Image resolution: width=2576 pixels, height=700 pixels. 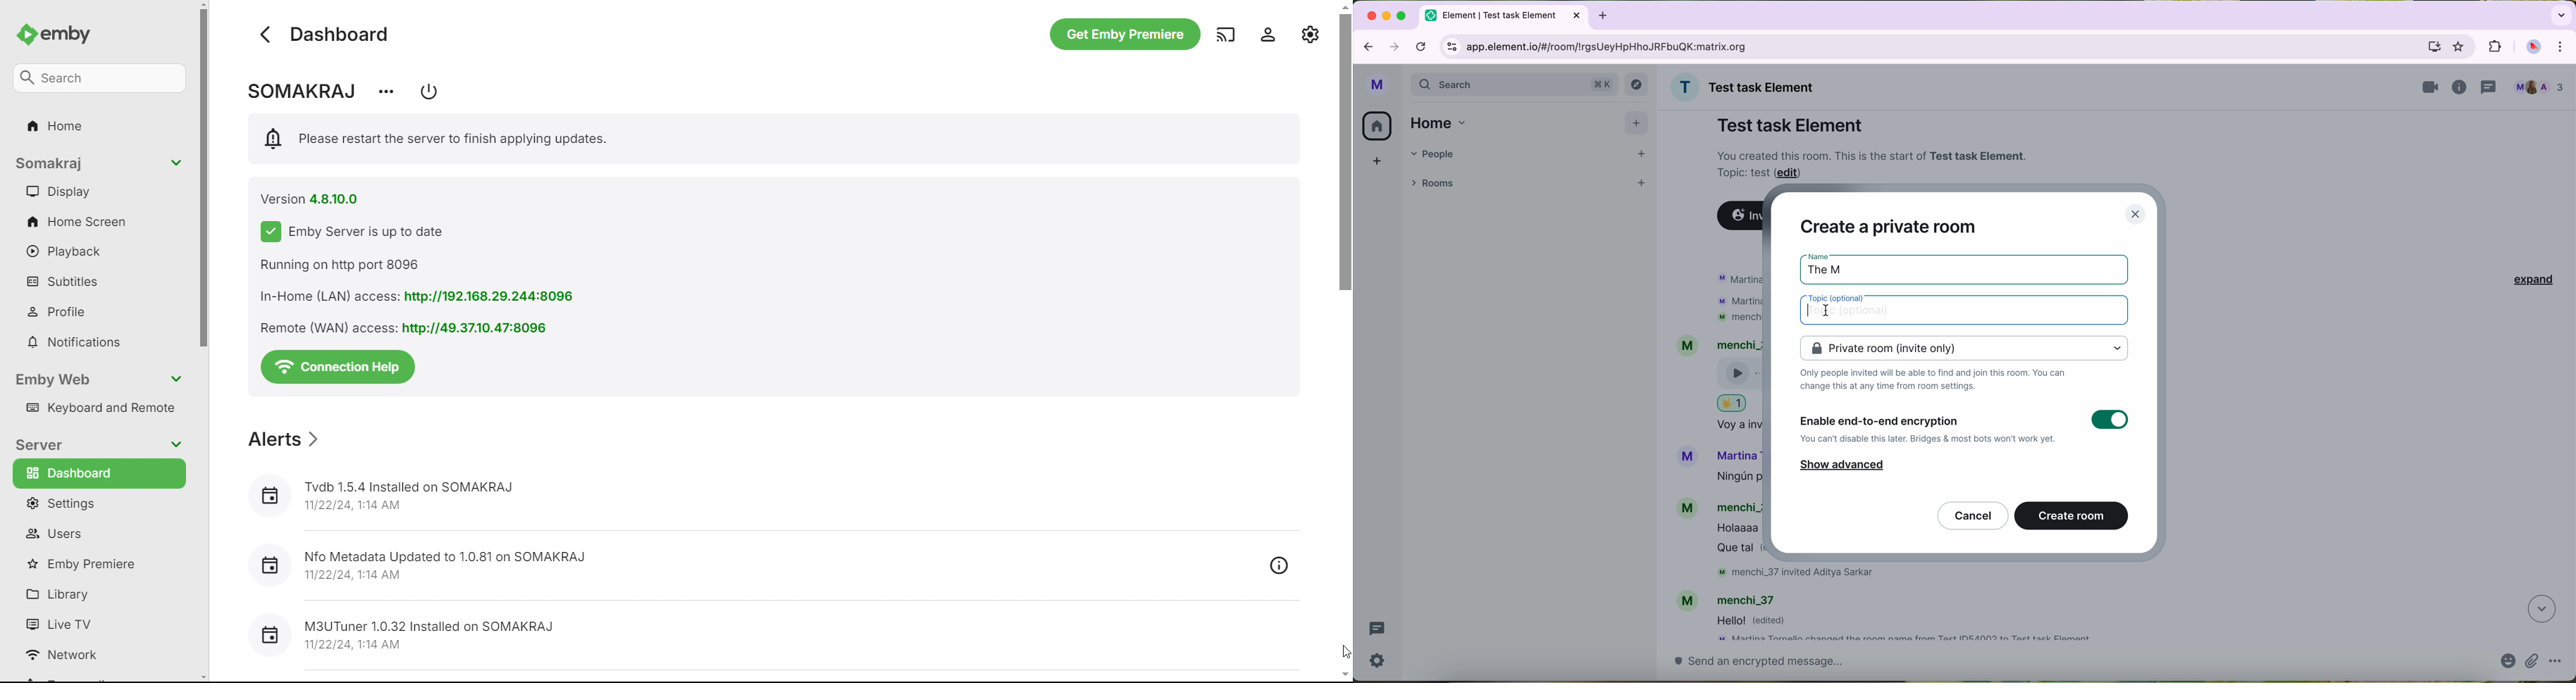 What do you see at coordinates (1422, 46) in the screenshot?
I see `refresh page` at bounding box center [1422, 46].